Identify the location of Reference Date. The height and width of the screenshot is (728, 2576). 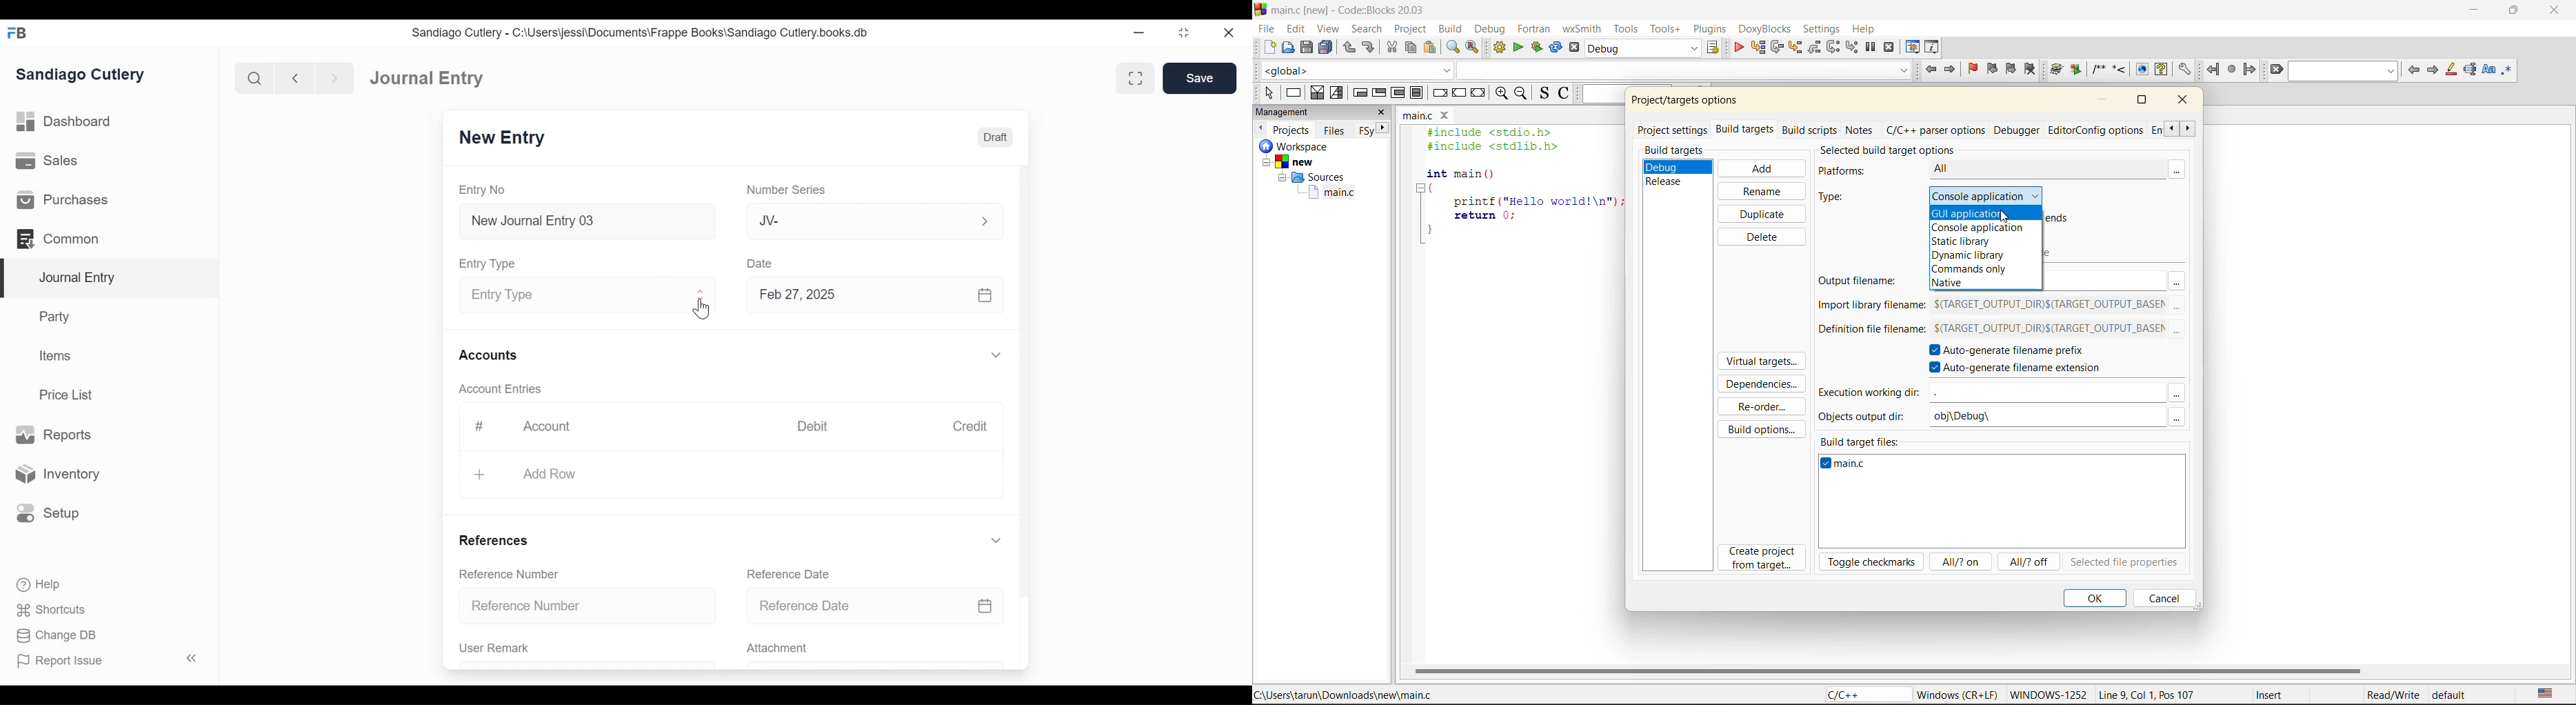
(791, 574).